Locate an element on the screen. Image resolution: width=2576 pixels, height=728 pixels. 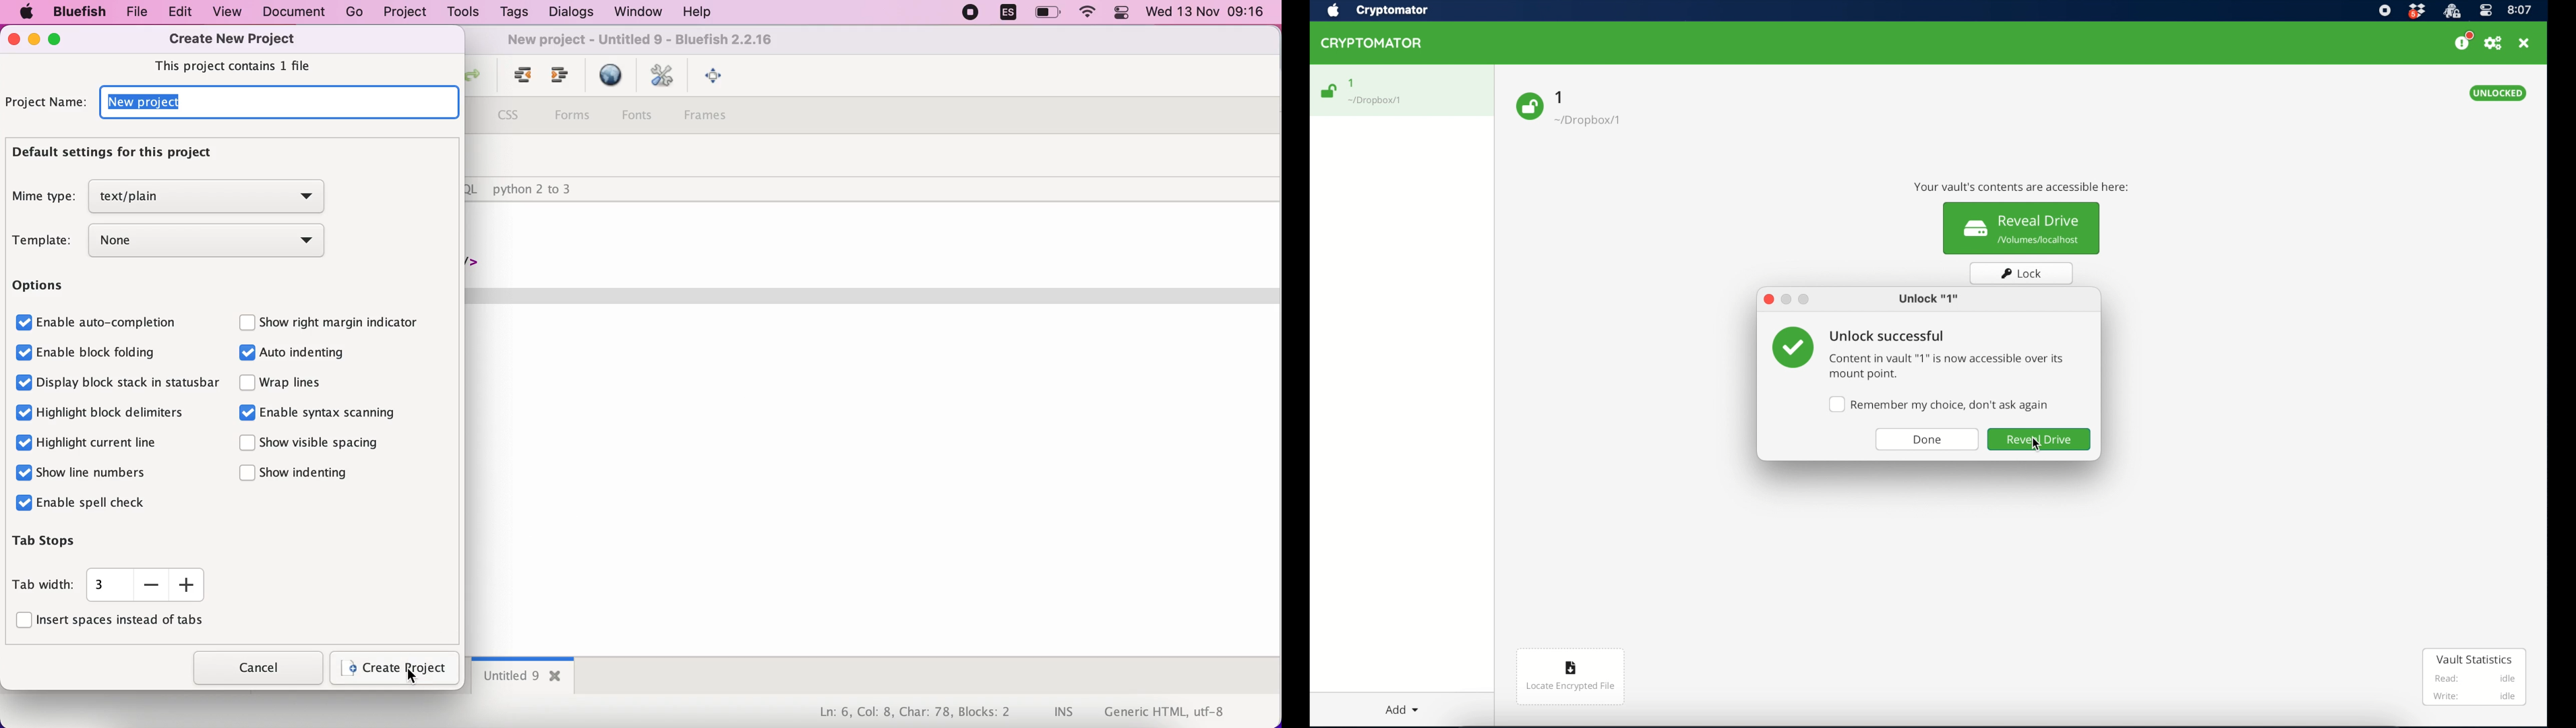
project name: is located at coordinates (47, 104).